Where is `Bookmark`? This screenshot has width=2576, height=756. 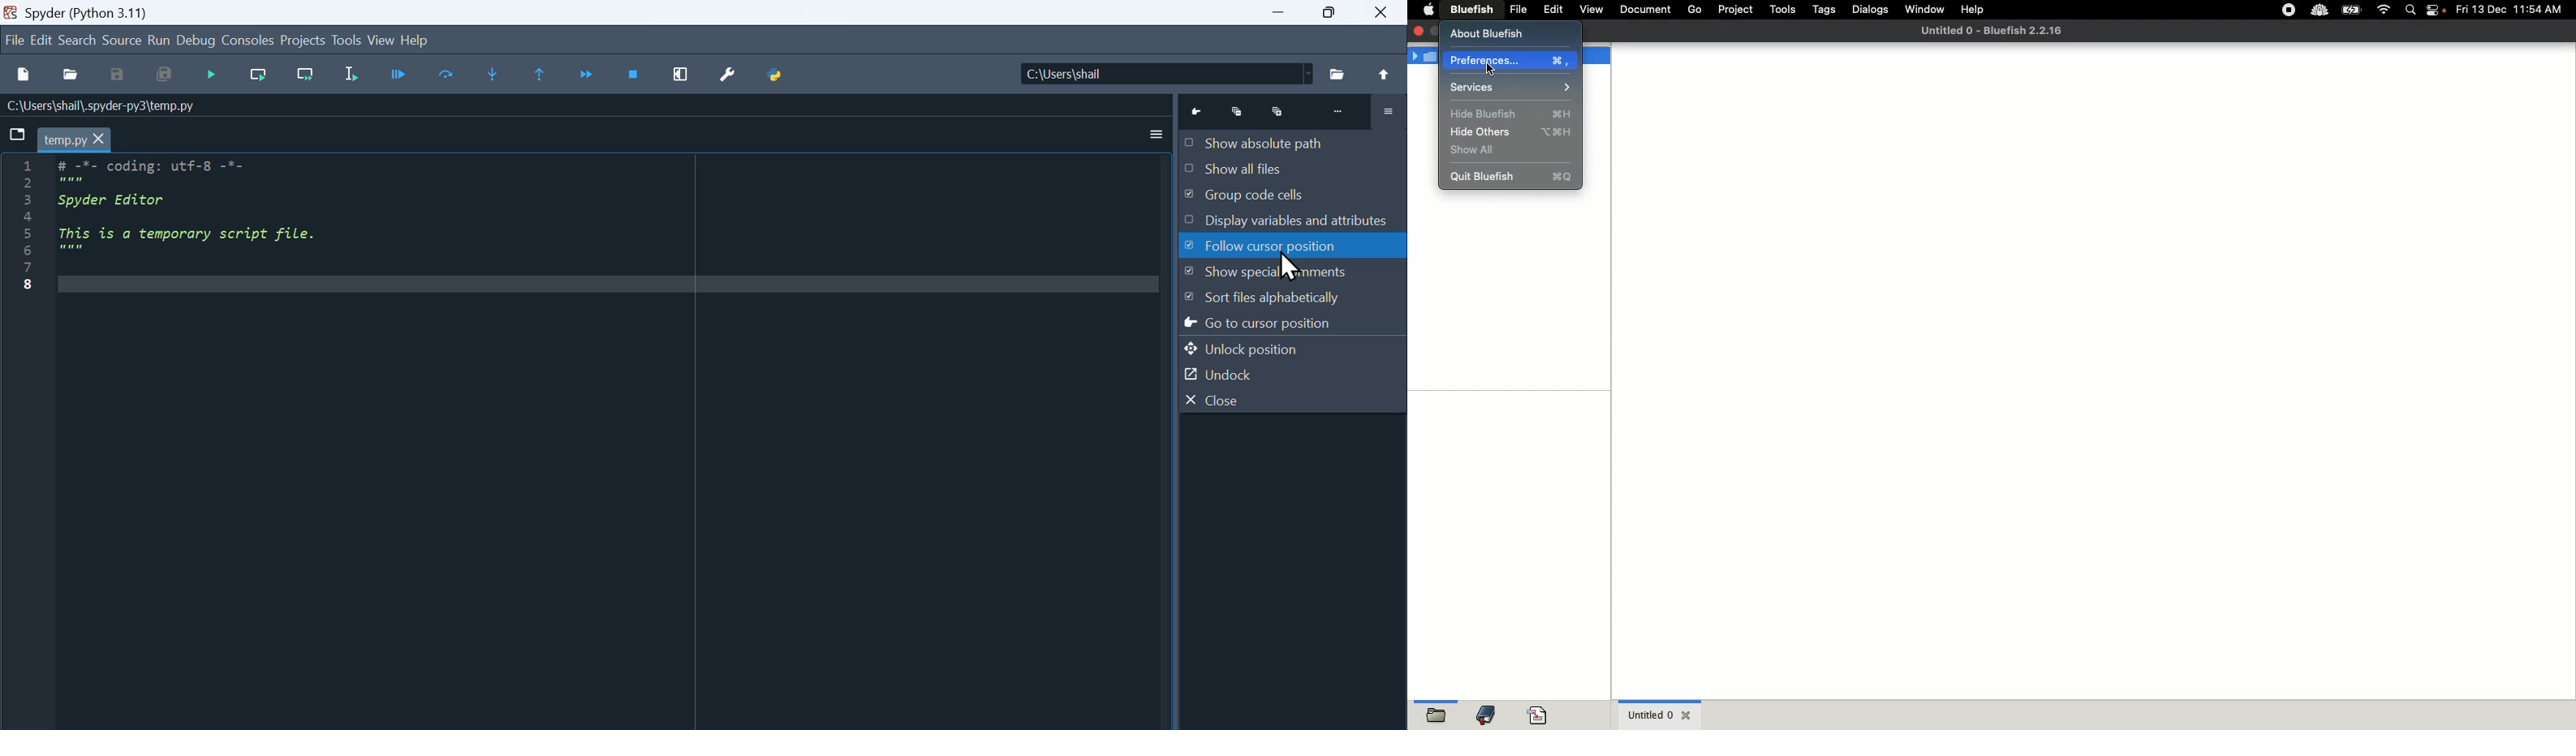
Bookmark is located at coordinates (1487, 718).